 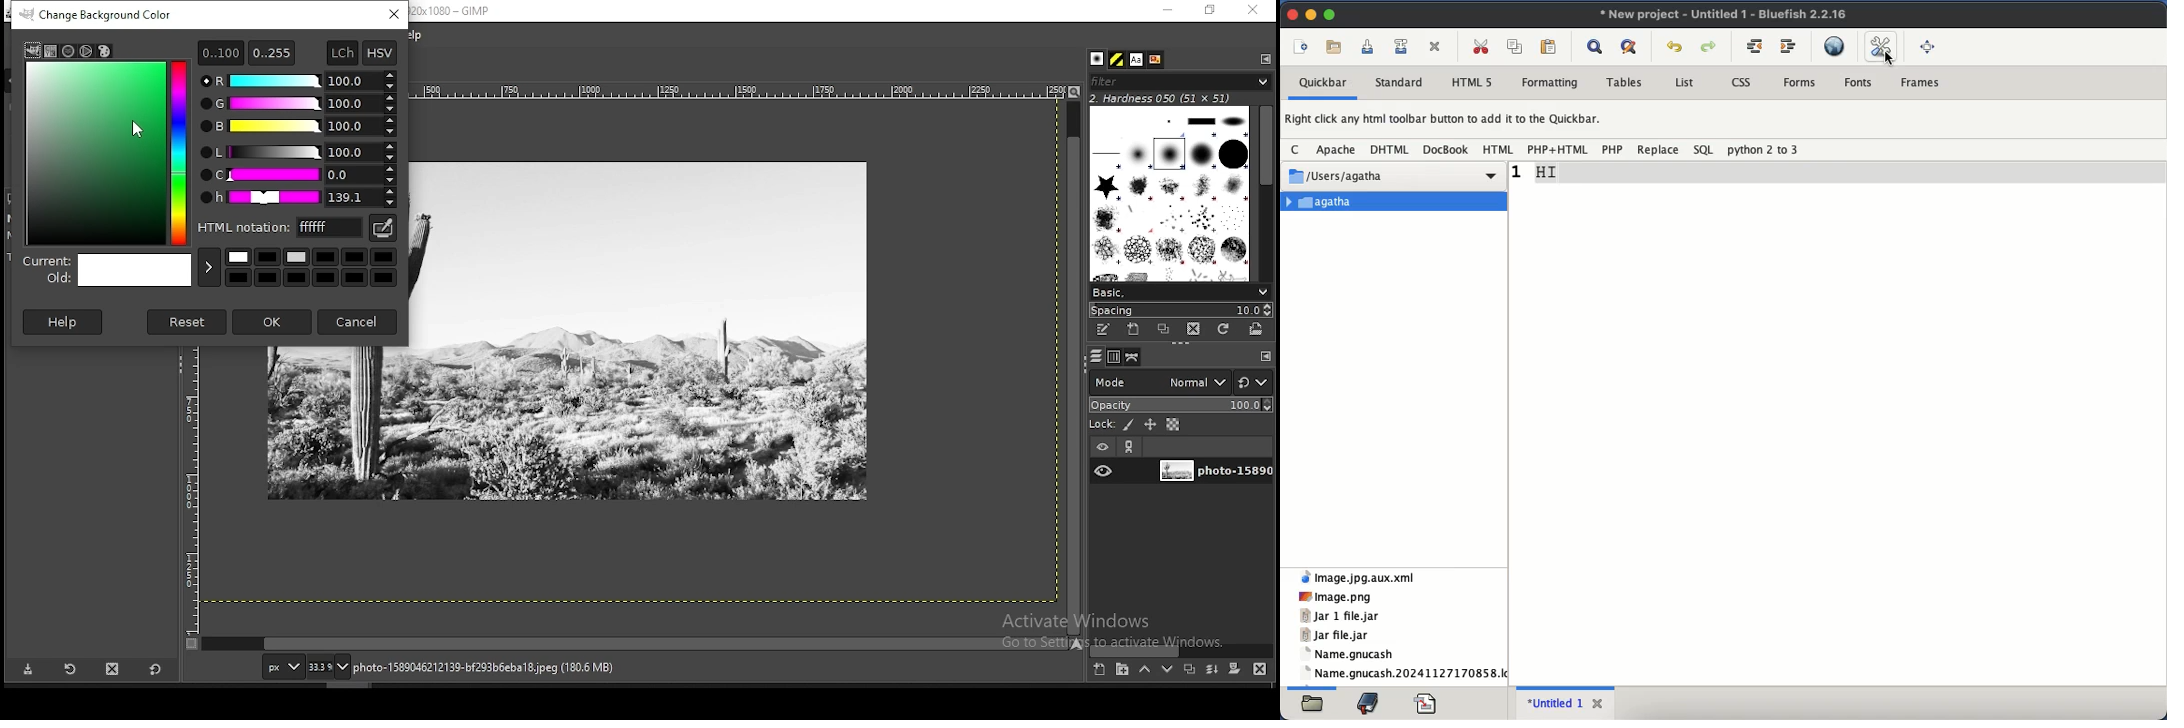 I want to click on dhtml, so click(x=1392, y=150).